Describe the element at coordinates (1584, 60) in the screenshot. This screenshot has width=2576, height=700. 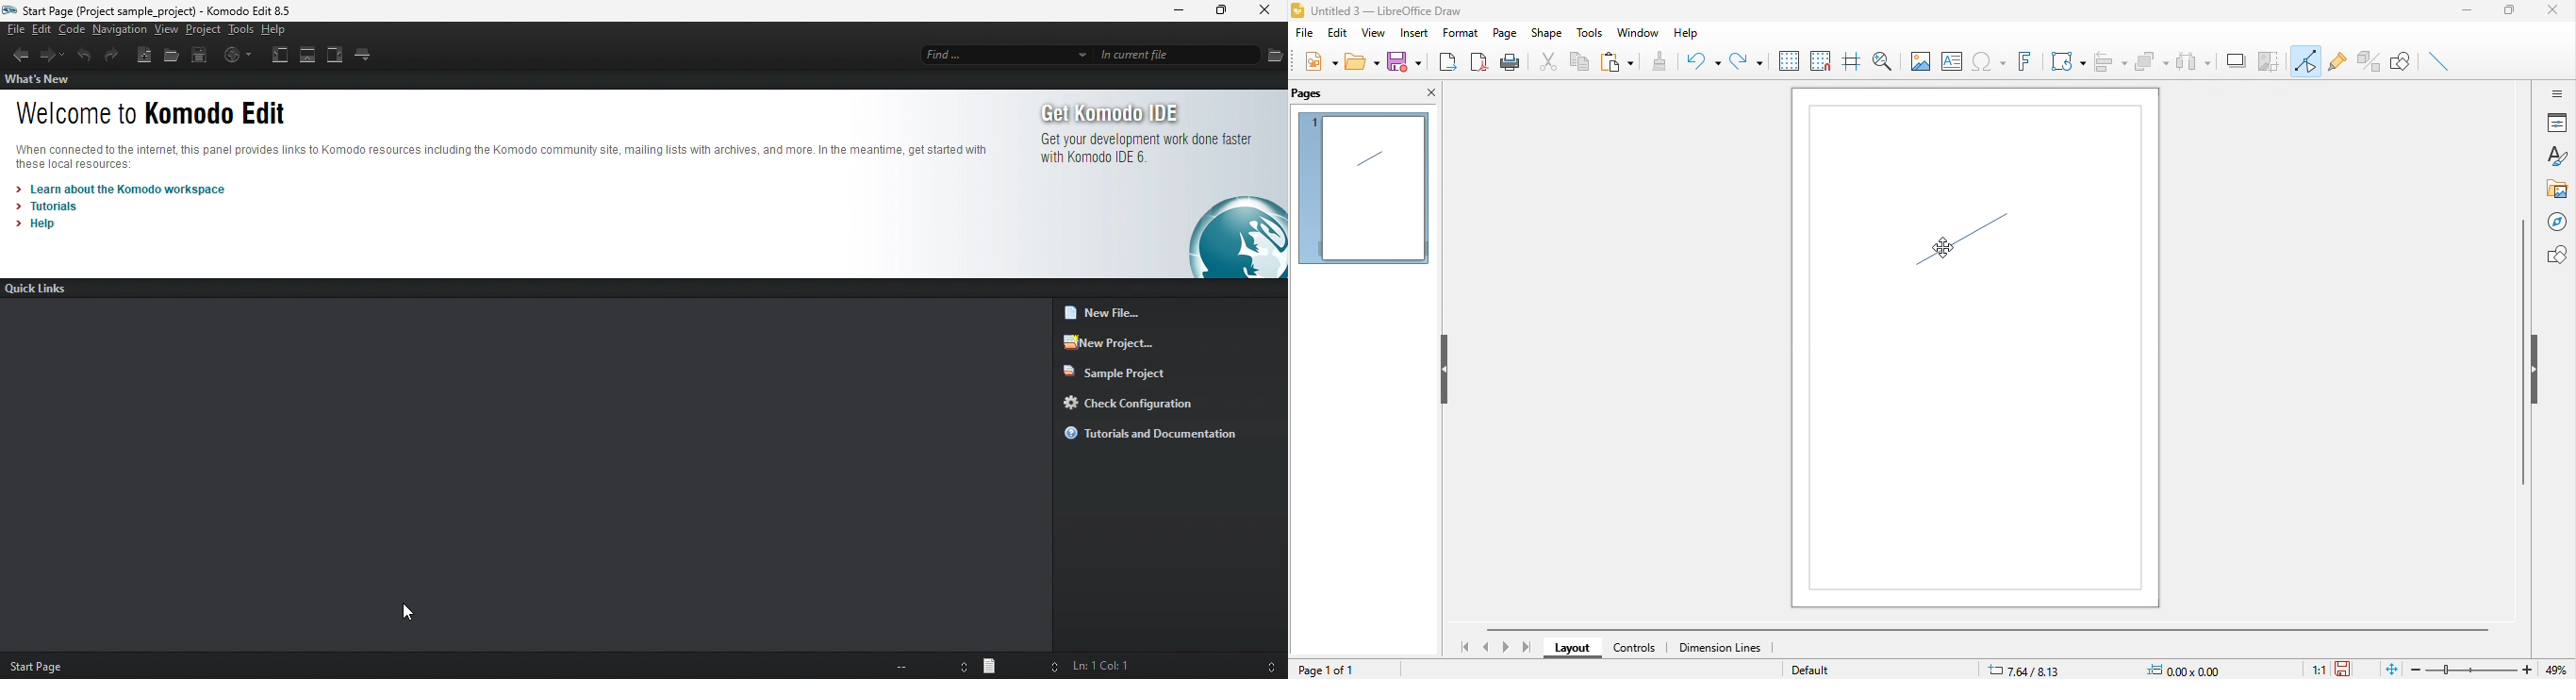
I see `copy` at that location.